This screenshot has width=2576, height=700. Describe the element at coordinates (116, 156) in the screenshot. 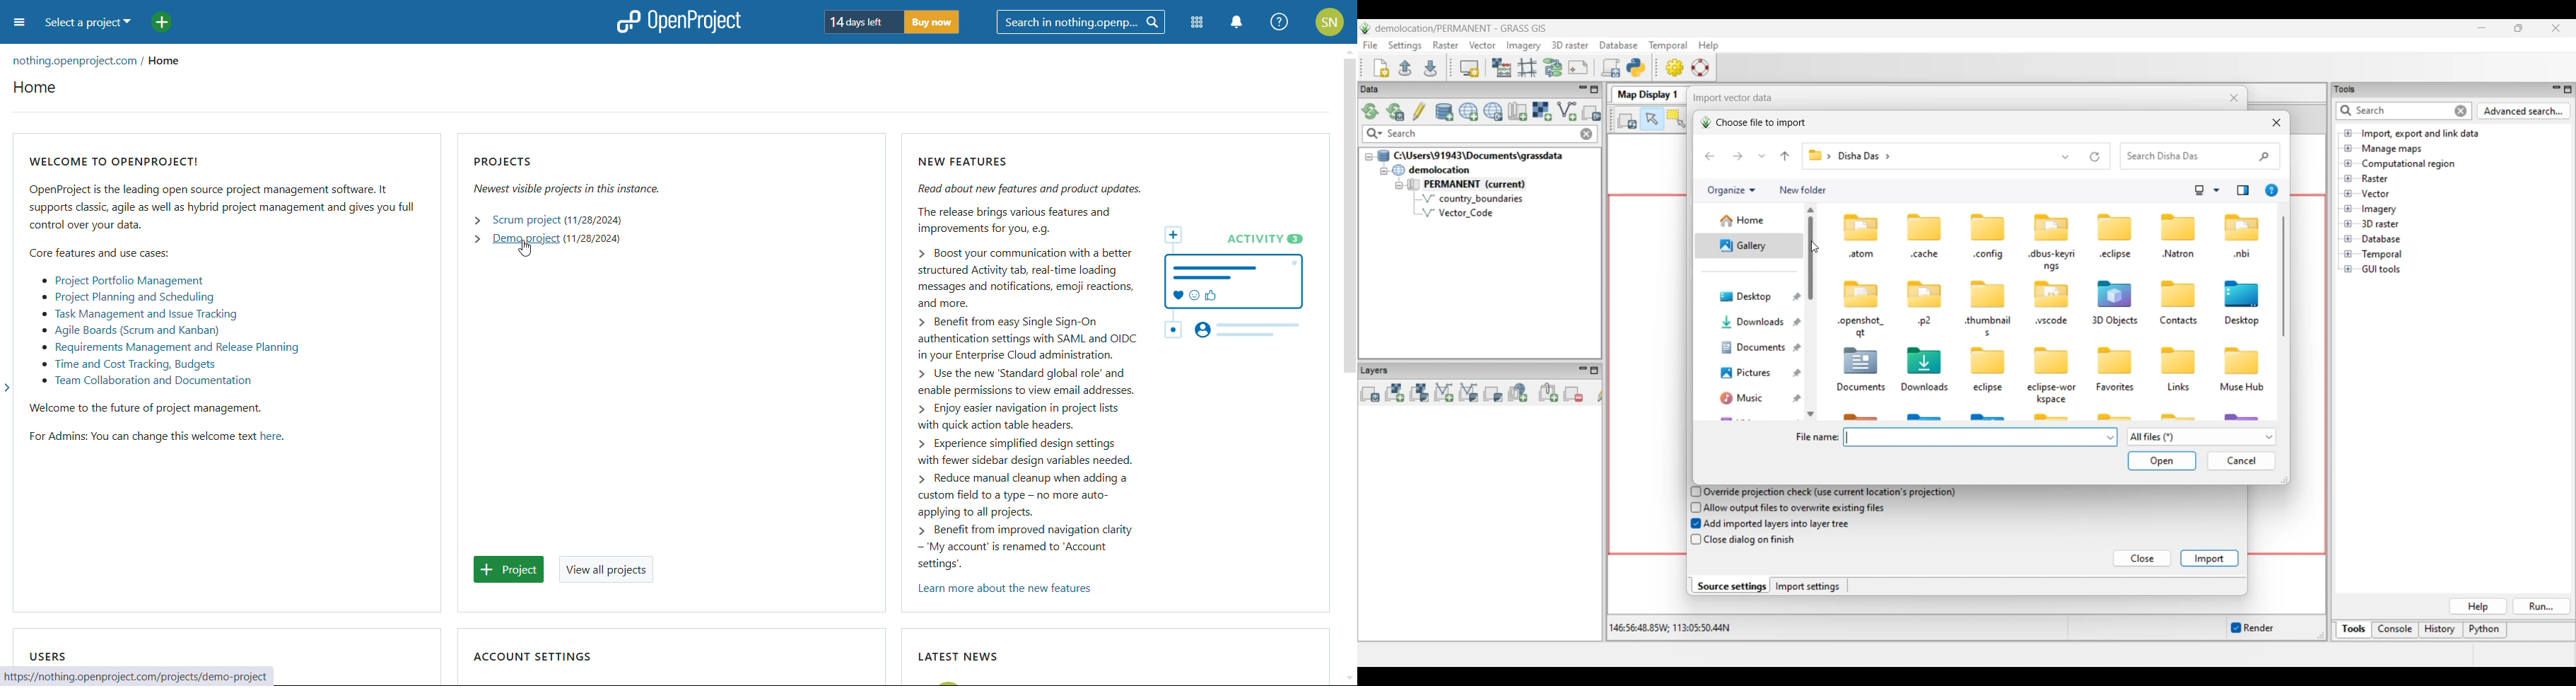

I see `WELCOME TO OPENPROJECT!` at that location.